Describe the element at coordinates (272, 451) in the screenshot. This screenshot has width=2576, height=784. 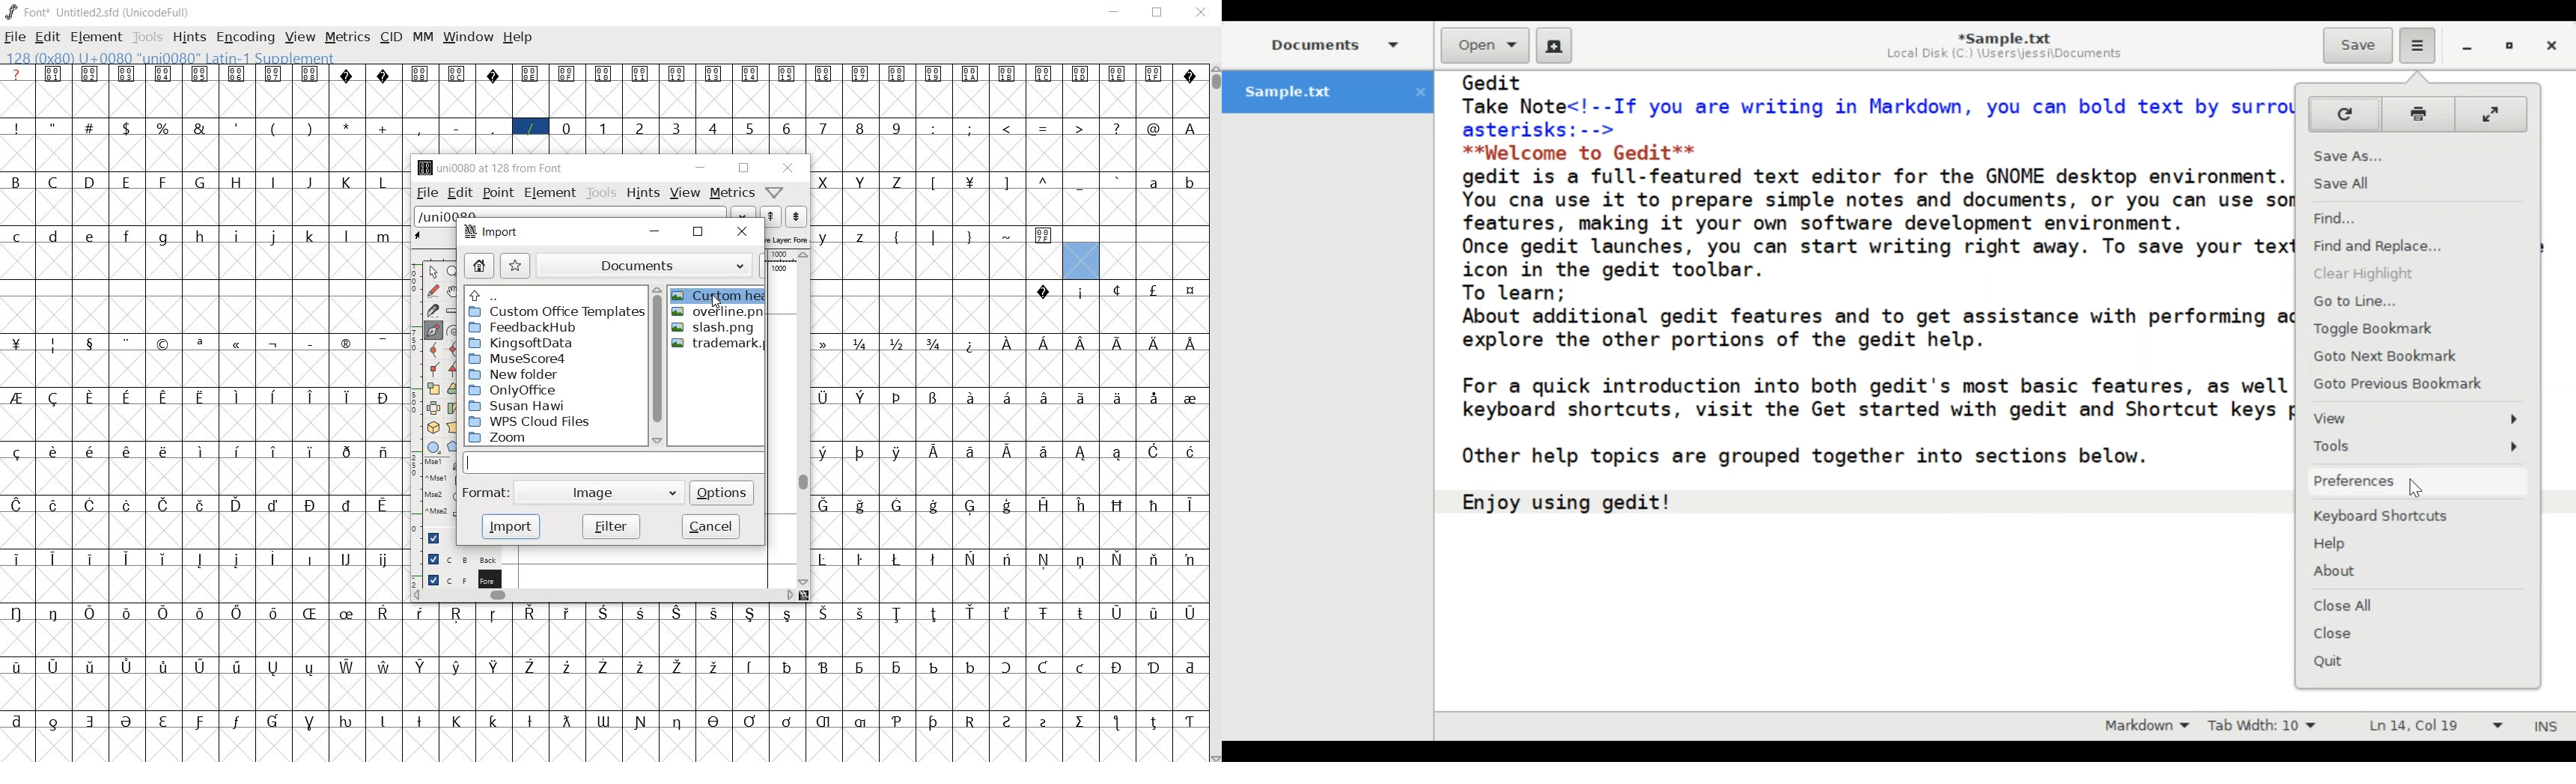
I see `glyph` at that location.